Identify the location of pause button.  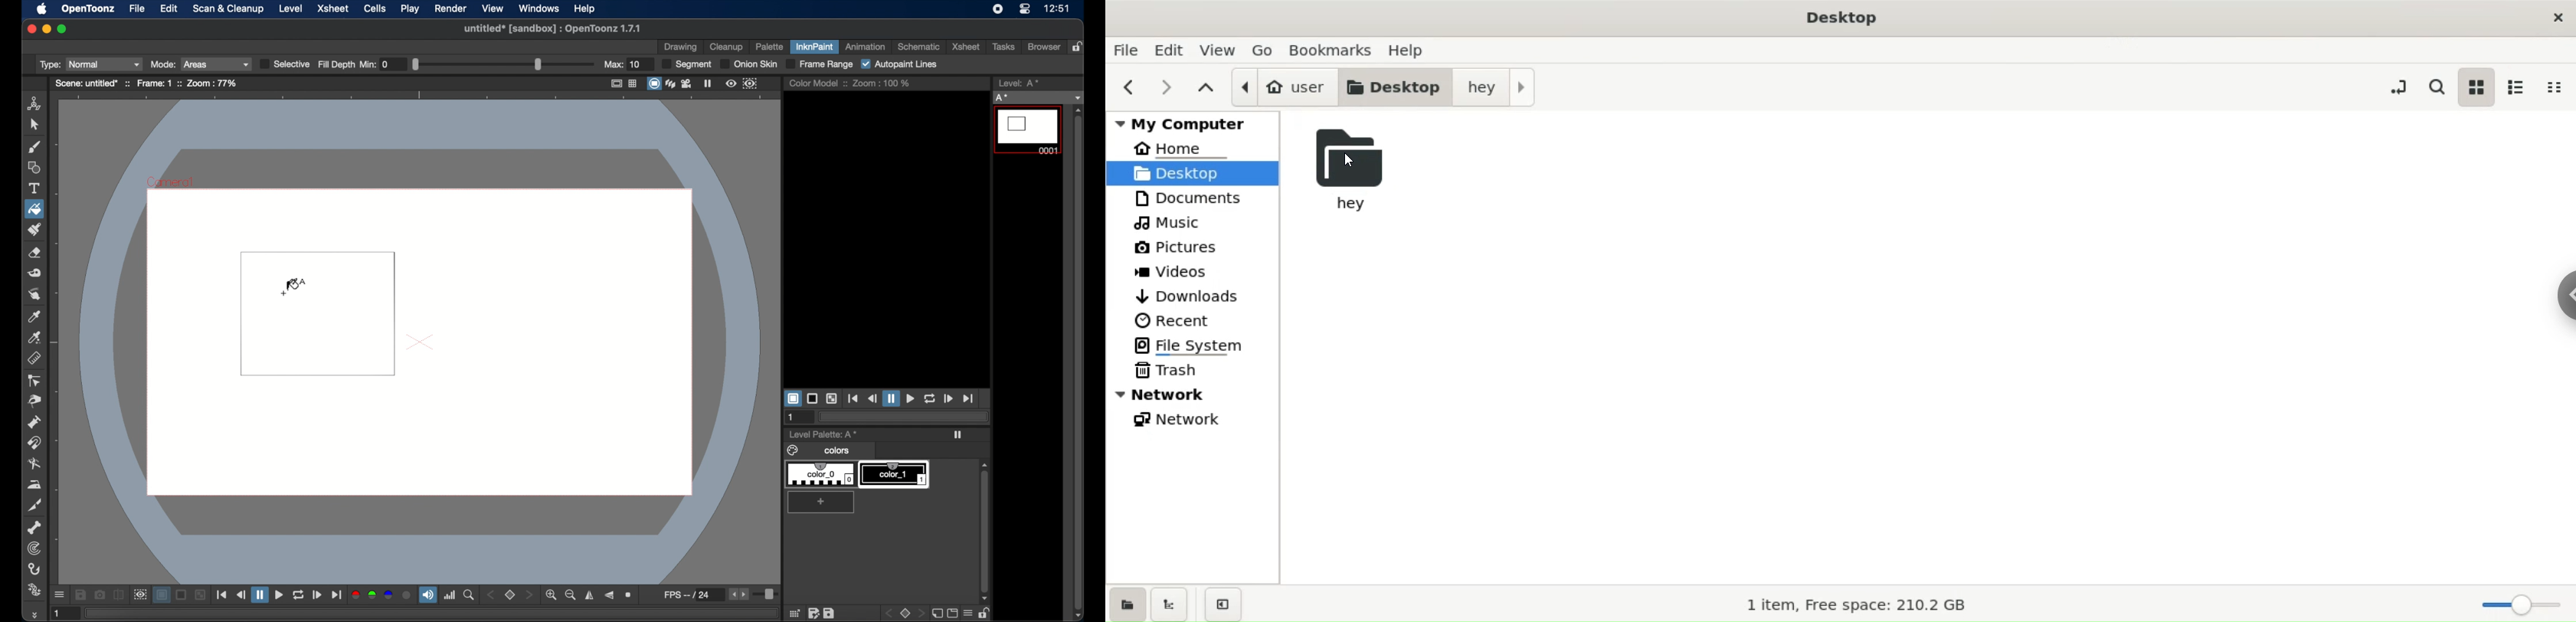
(260, 594).